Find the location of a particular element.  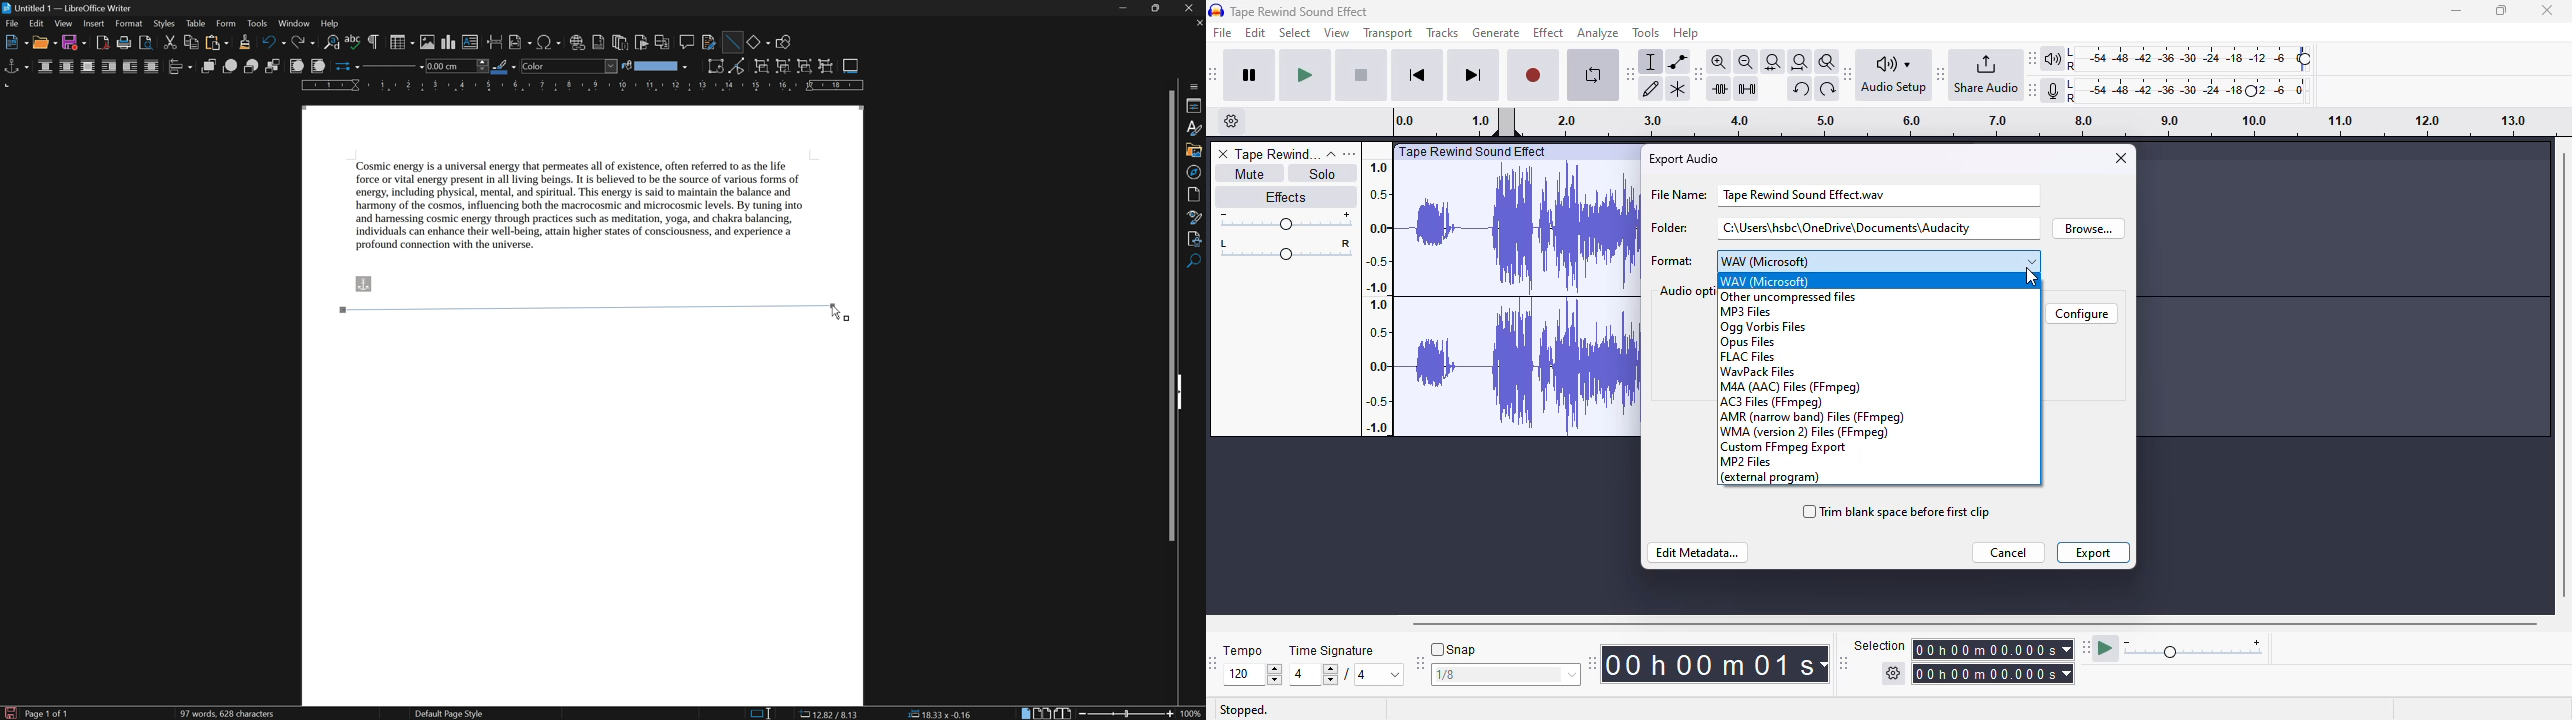

collapse is located at coordinates (1332, 154).